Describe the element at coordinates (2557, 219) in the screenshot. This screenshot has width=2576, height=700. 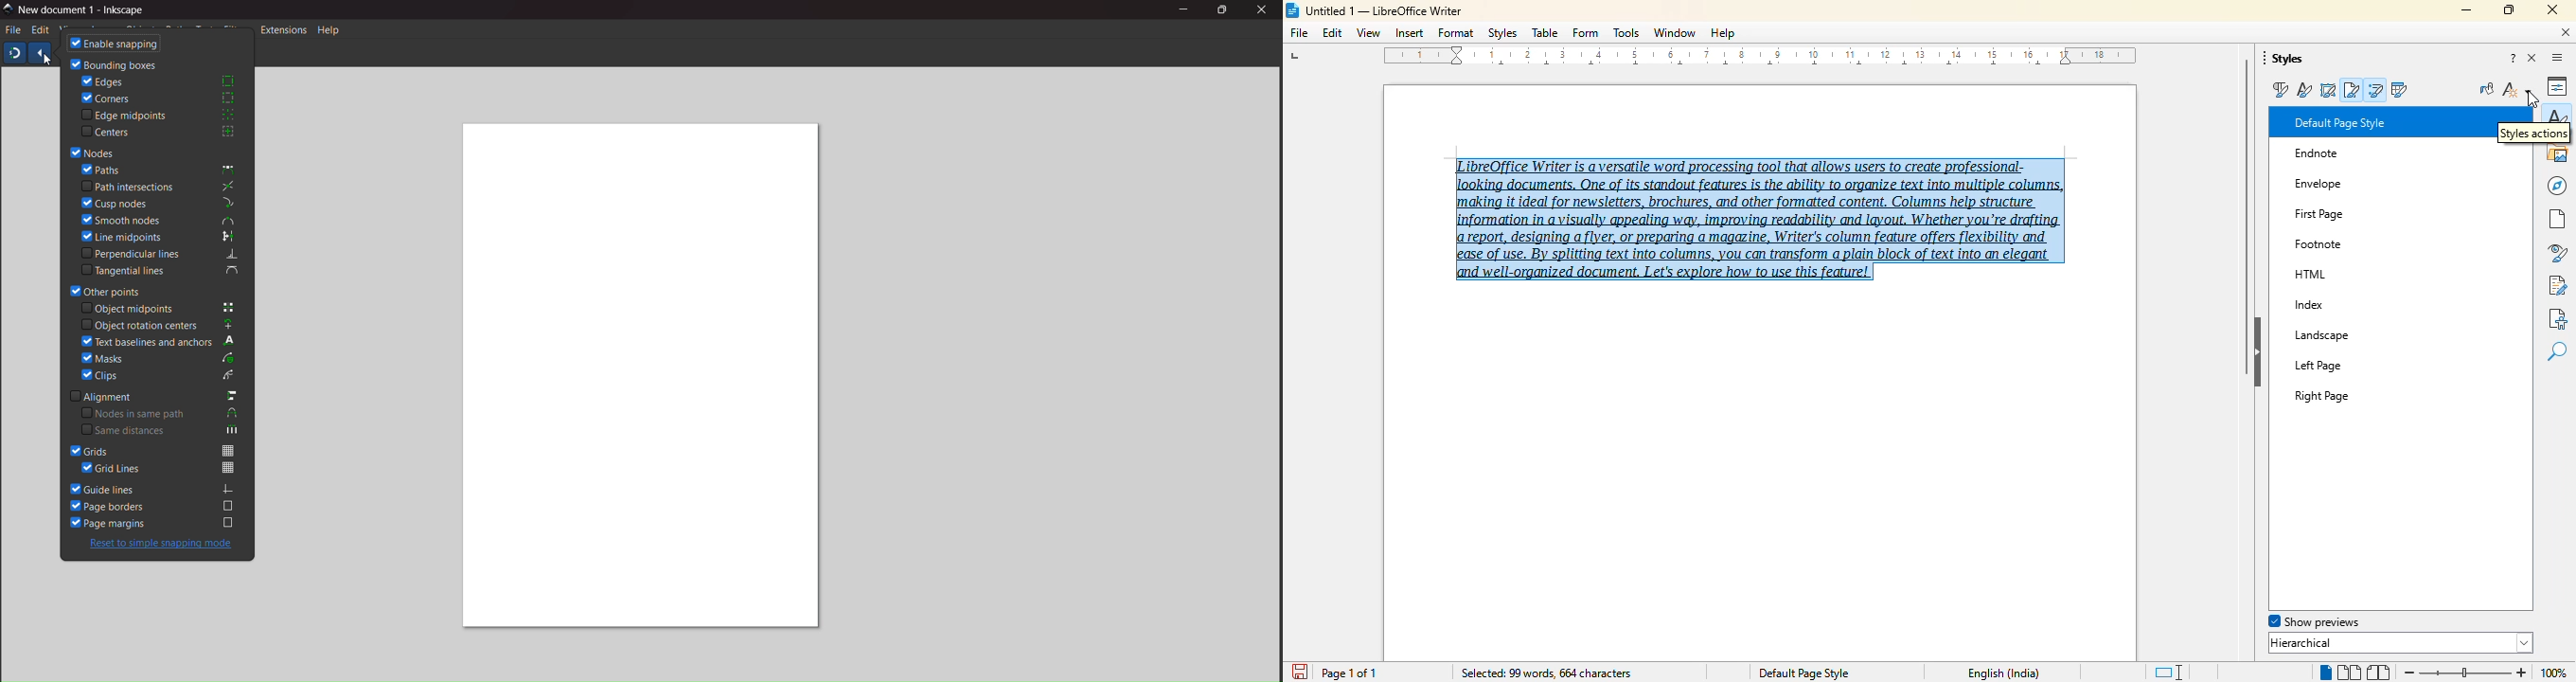
I see `page` at that location.